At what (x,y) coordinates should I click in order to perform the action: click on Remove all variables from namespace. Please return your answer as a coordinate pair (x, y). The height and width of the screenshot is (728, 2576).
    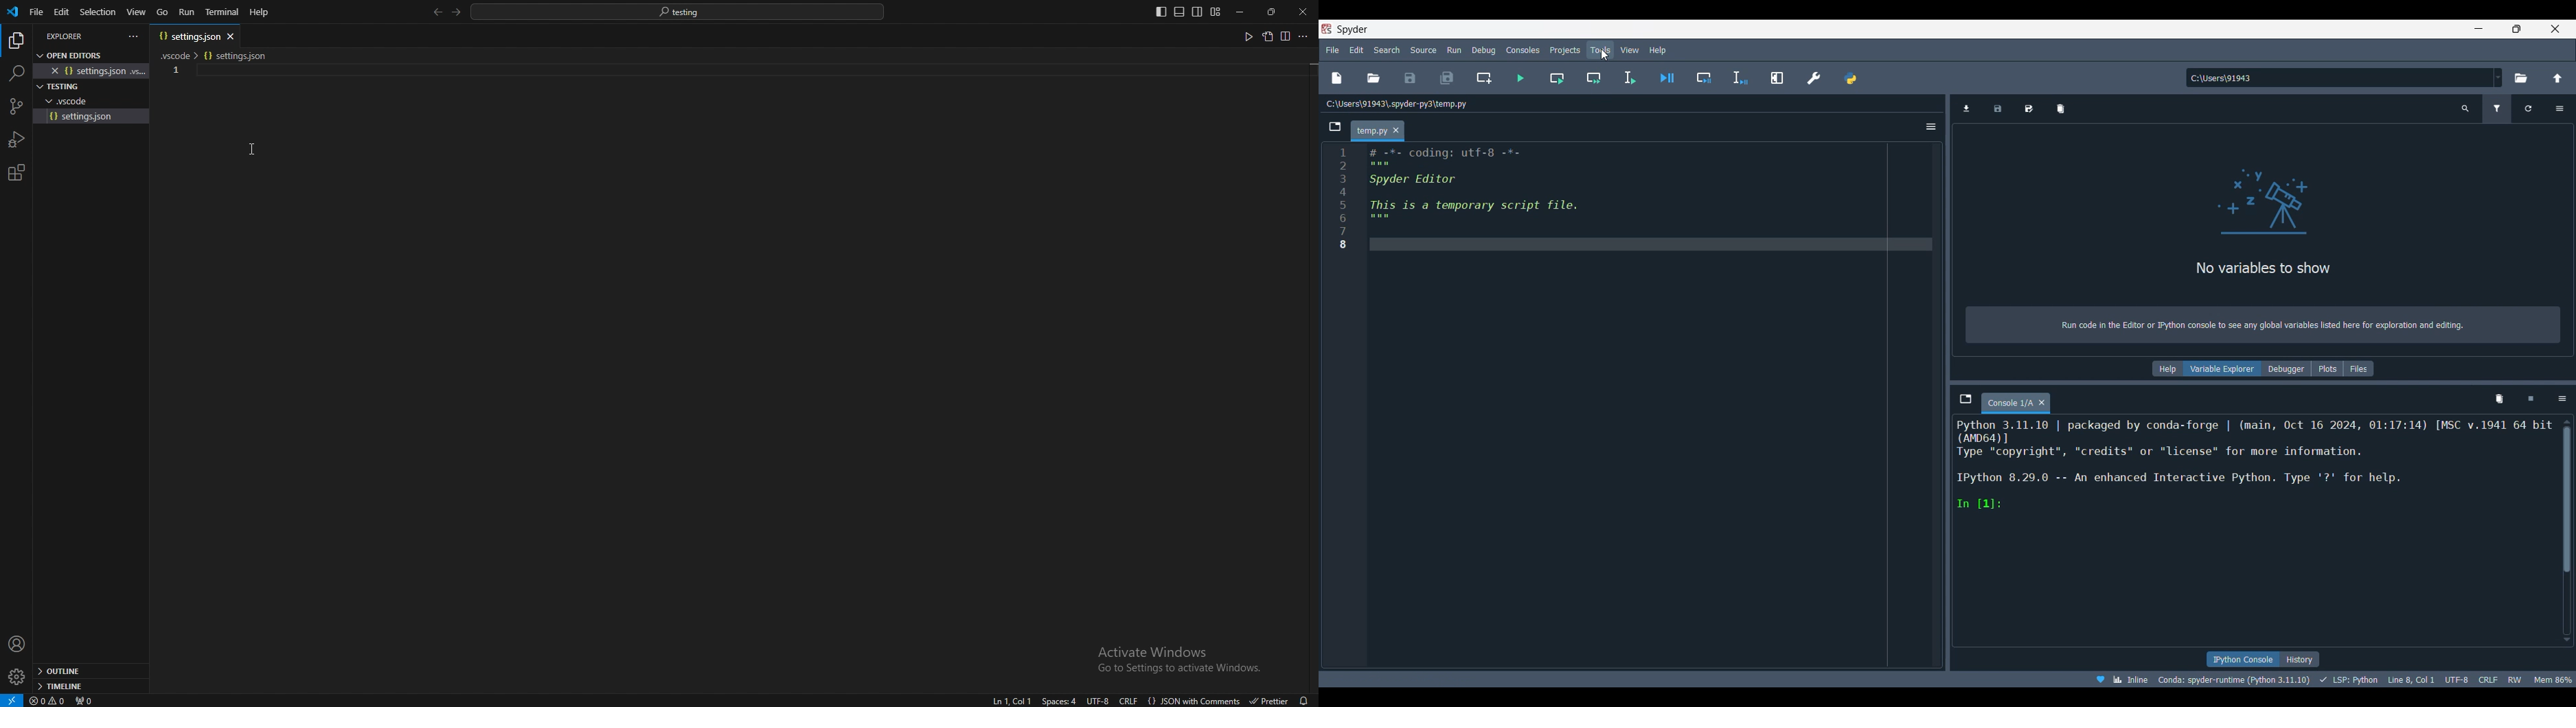
    Looking at the image, I should click on (2499, 399).